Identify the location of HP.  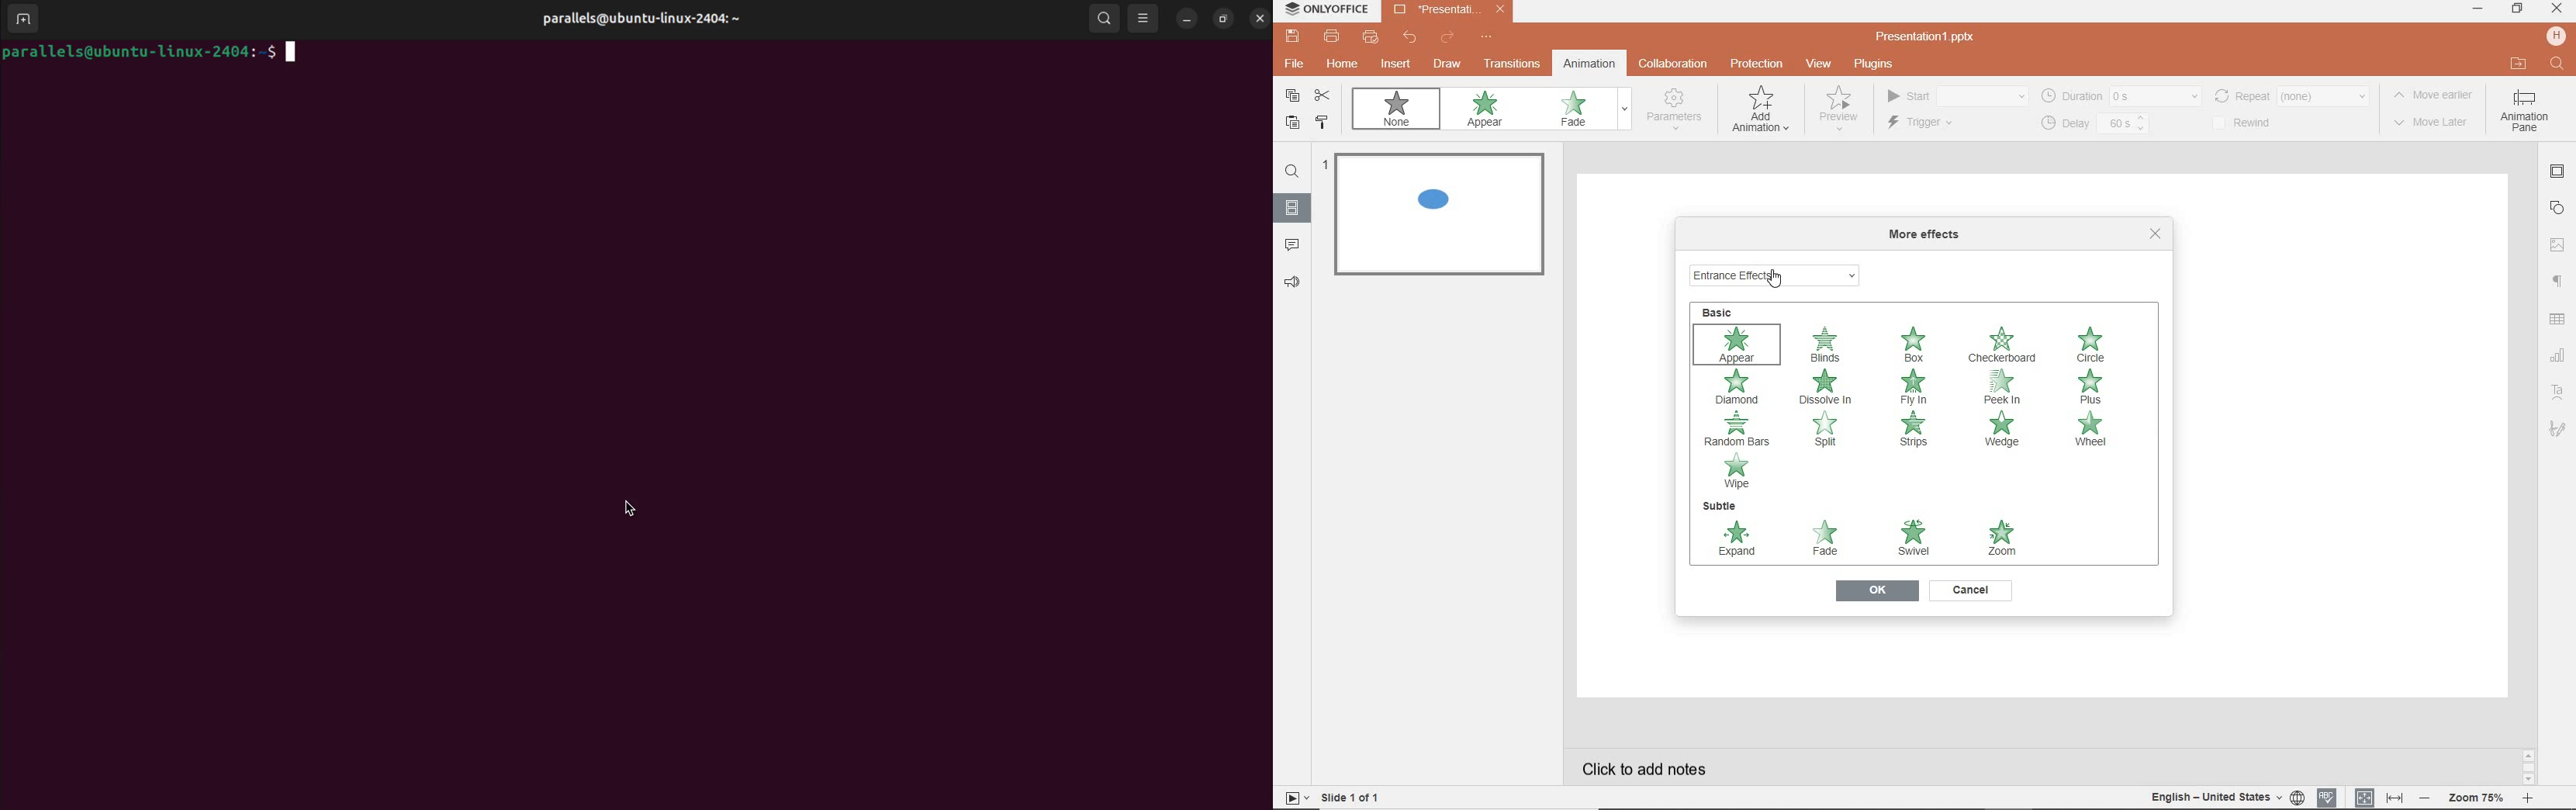
(2556, 37).